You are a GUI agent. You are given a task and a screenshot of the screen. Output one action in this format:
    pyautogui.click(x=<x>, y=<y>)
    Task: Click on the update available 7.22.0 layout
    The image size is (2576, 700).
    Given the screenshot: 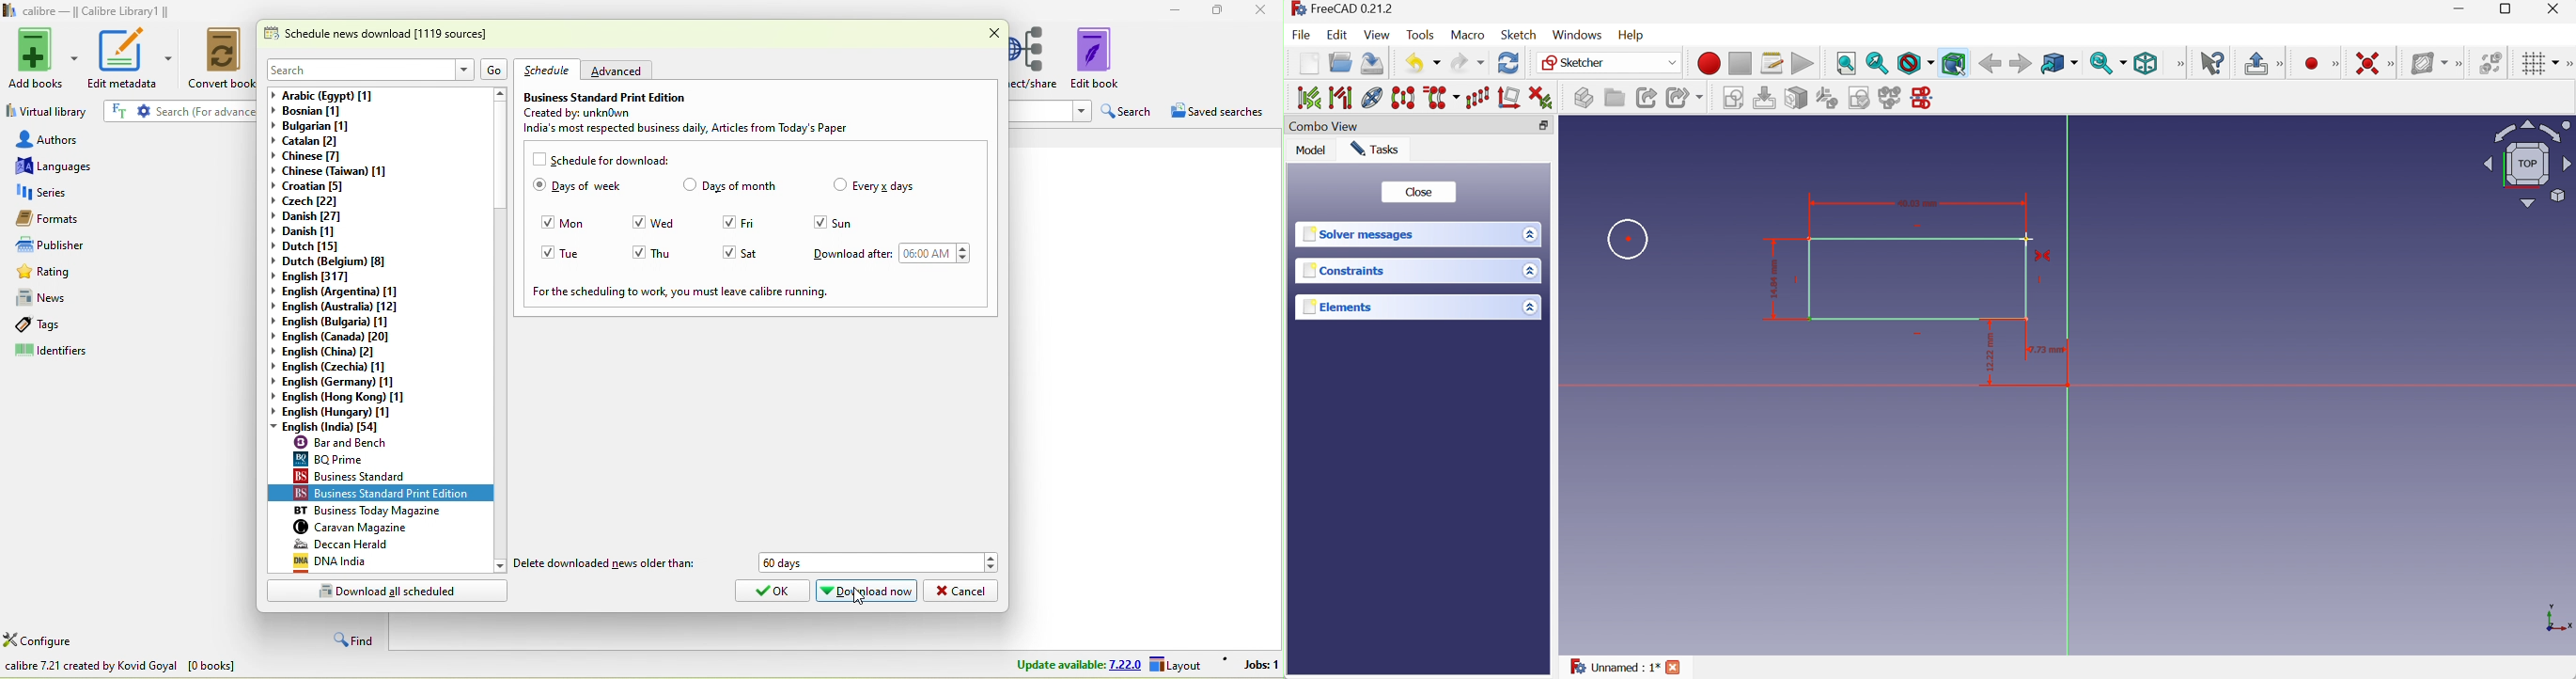 What is the action you would take?
    pyautogui.click(x=1085, y=665)
    